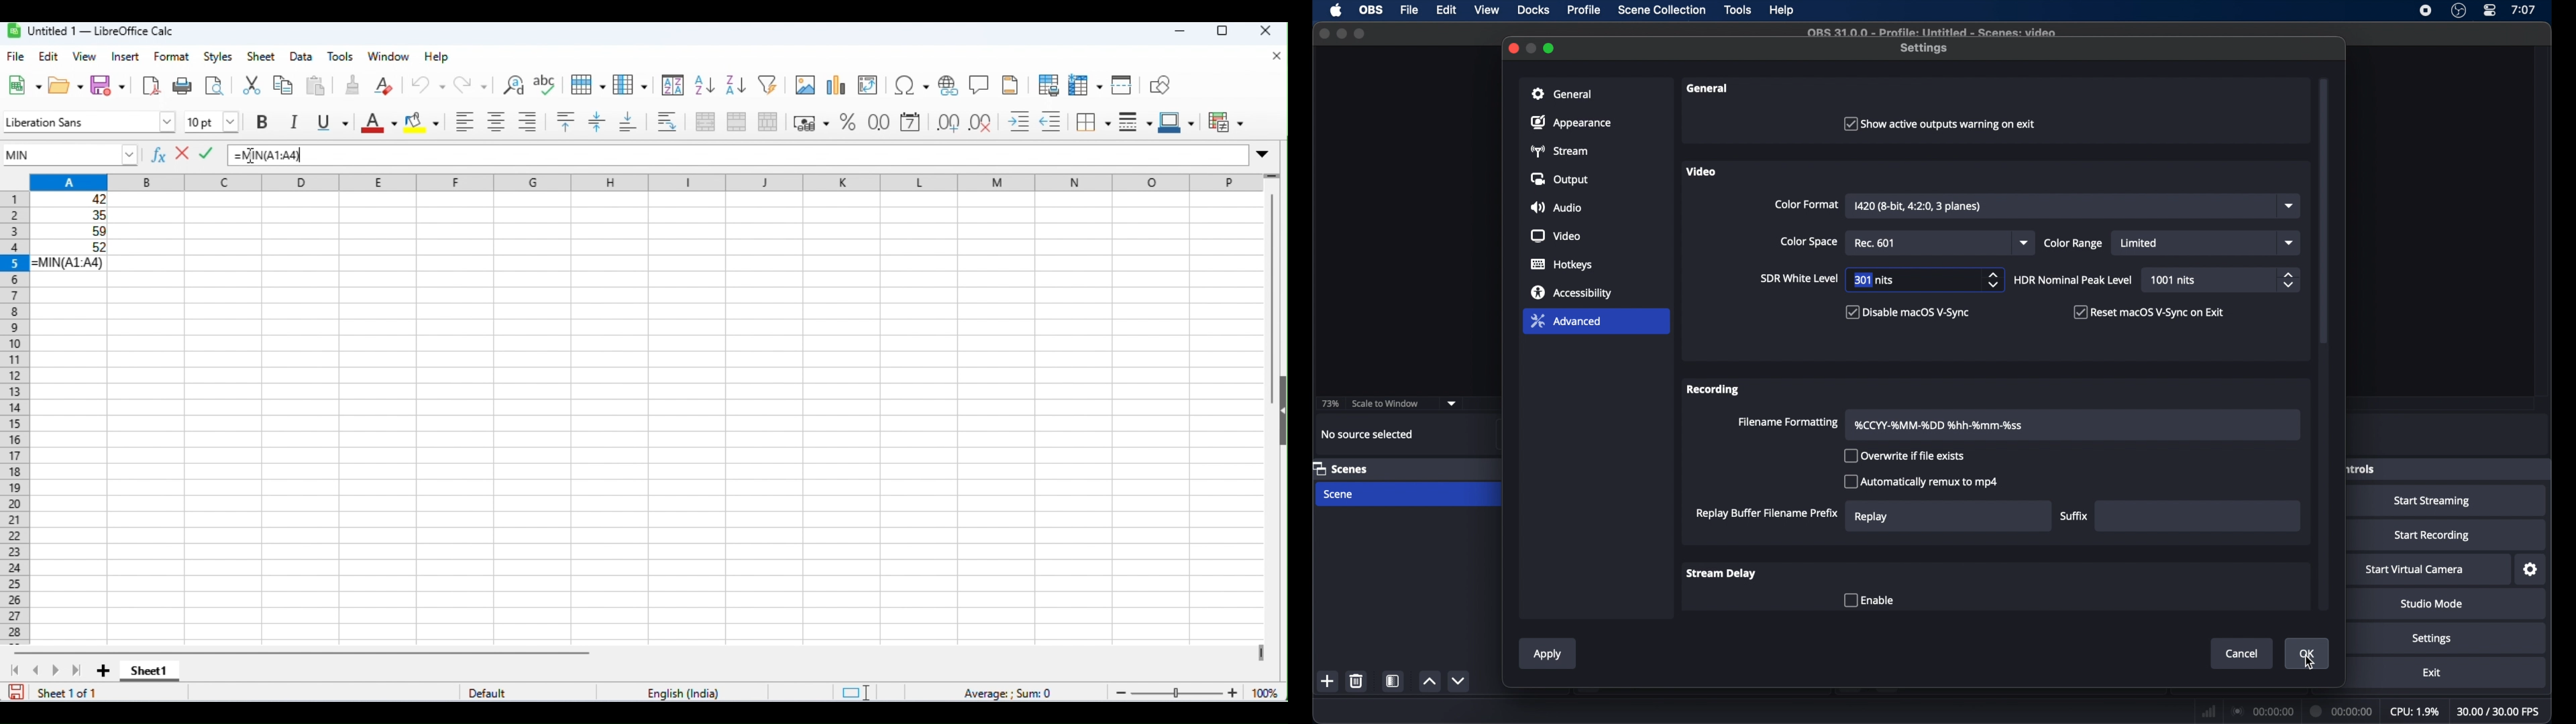 This screenshot has width=2576, height=728. Describe the element at coordinates (2432, 639) in the screenshot. I see `settings` at that location.